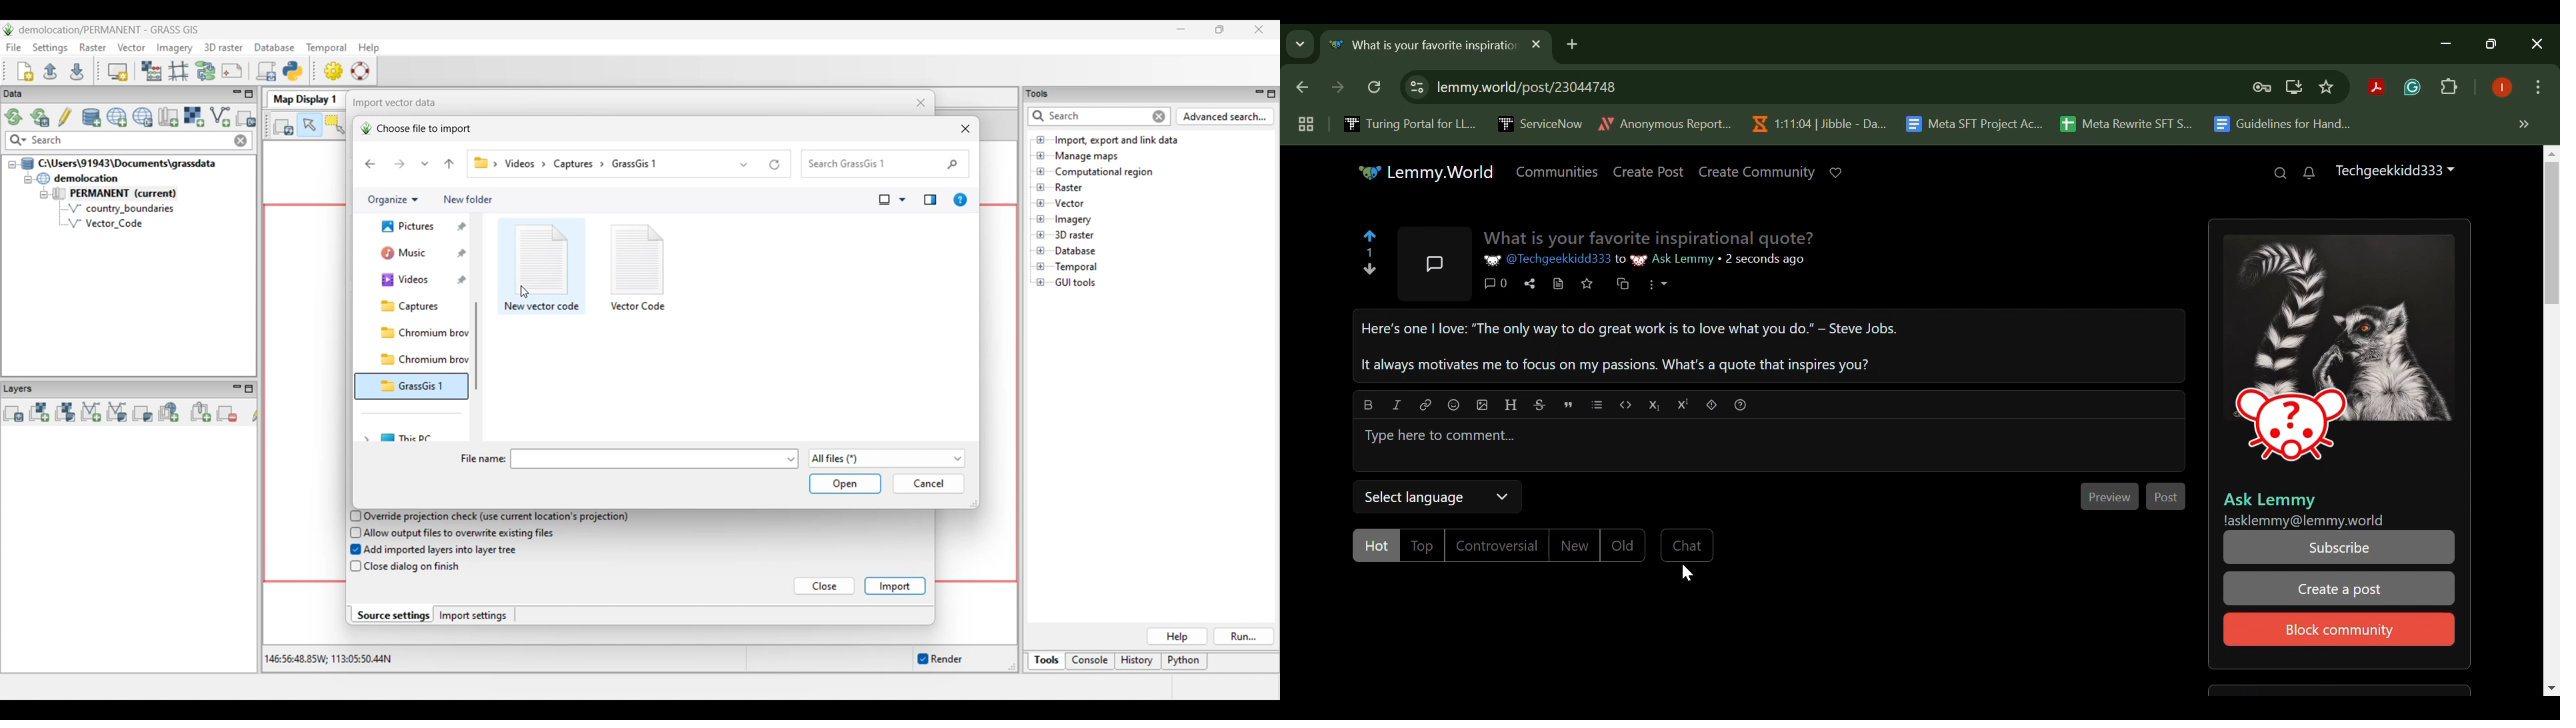  What do you see at coordinates (2340, 588) in the screenshot?
I see `Create a post` at bounding box center [2340, 588].